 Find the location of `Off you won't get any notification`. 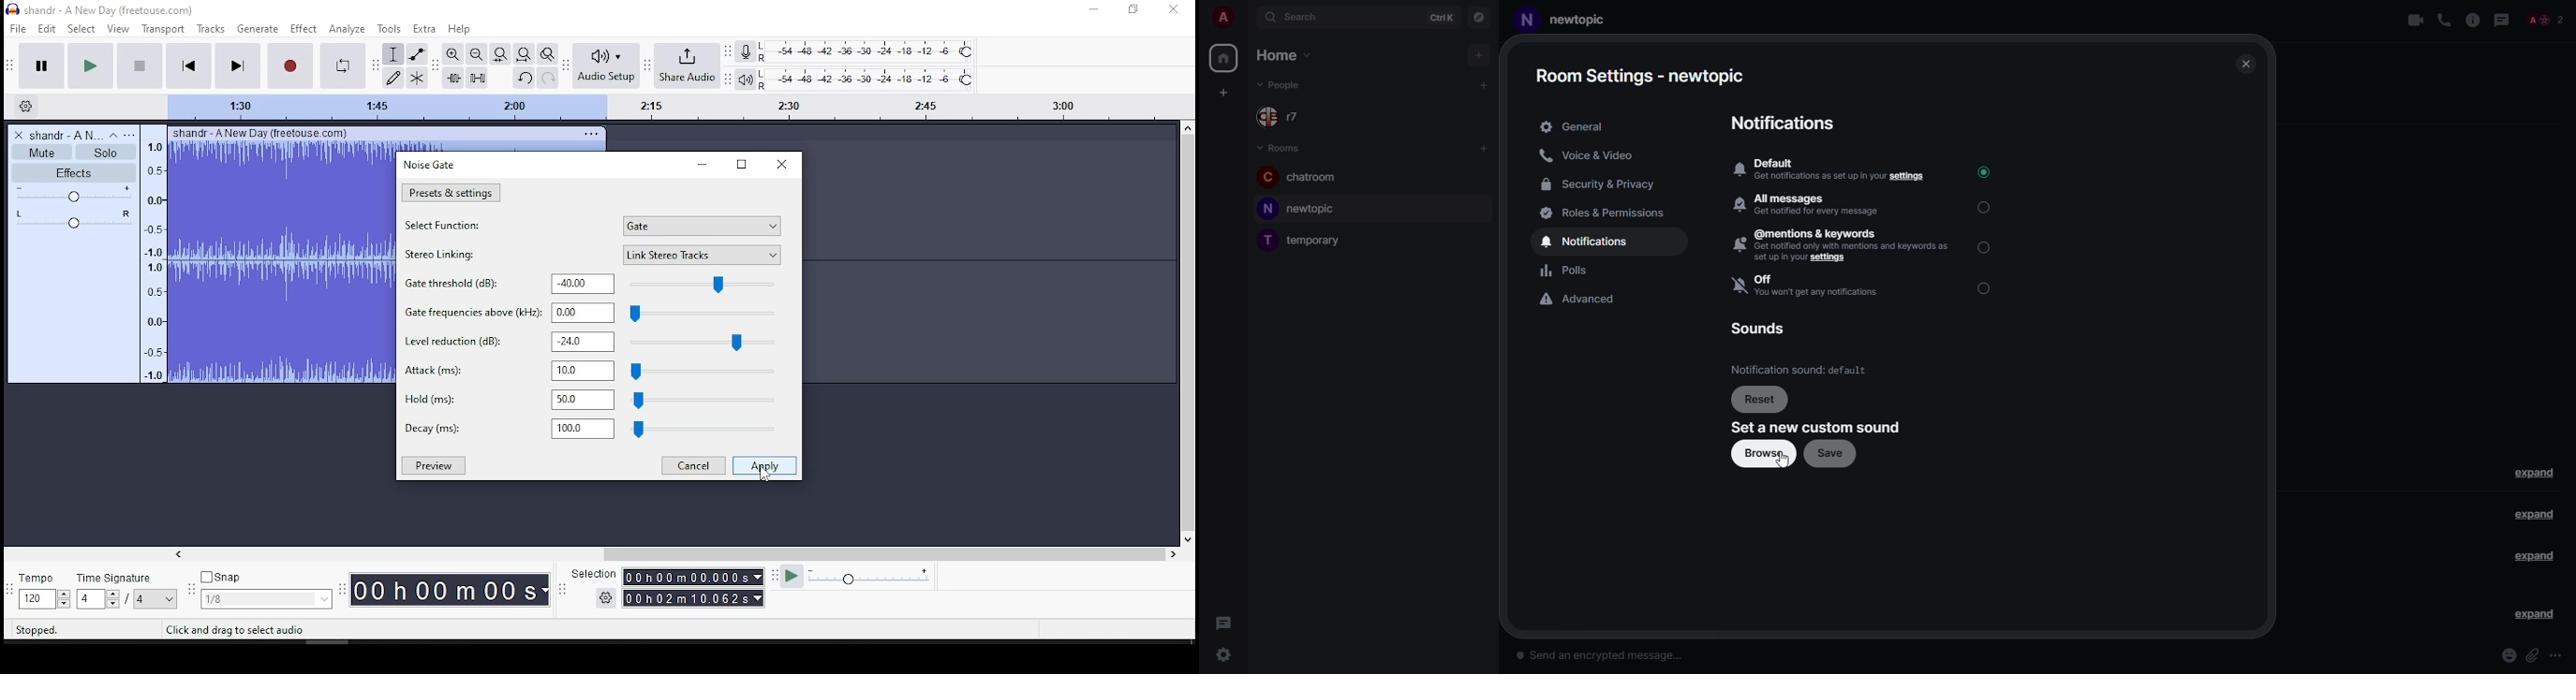

Off you won't get any notification is located at coordinates (1812, 285).